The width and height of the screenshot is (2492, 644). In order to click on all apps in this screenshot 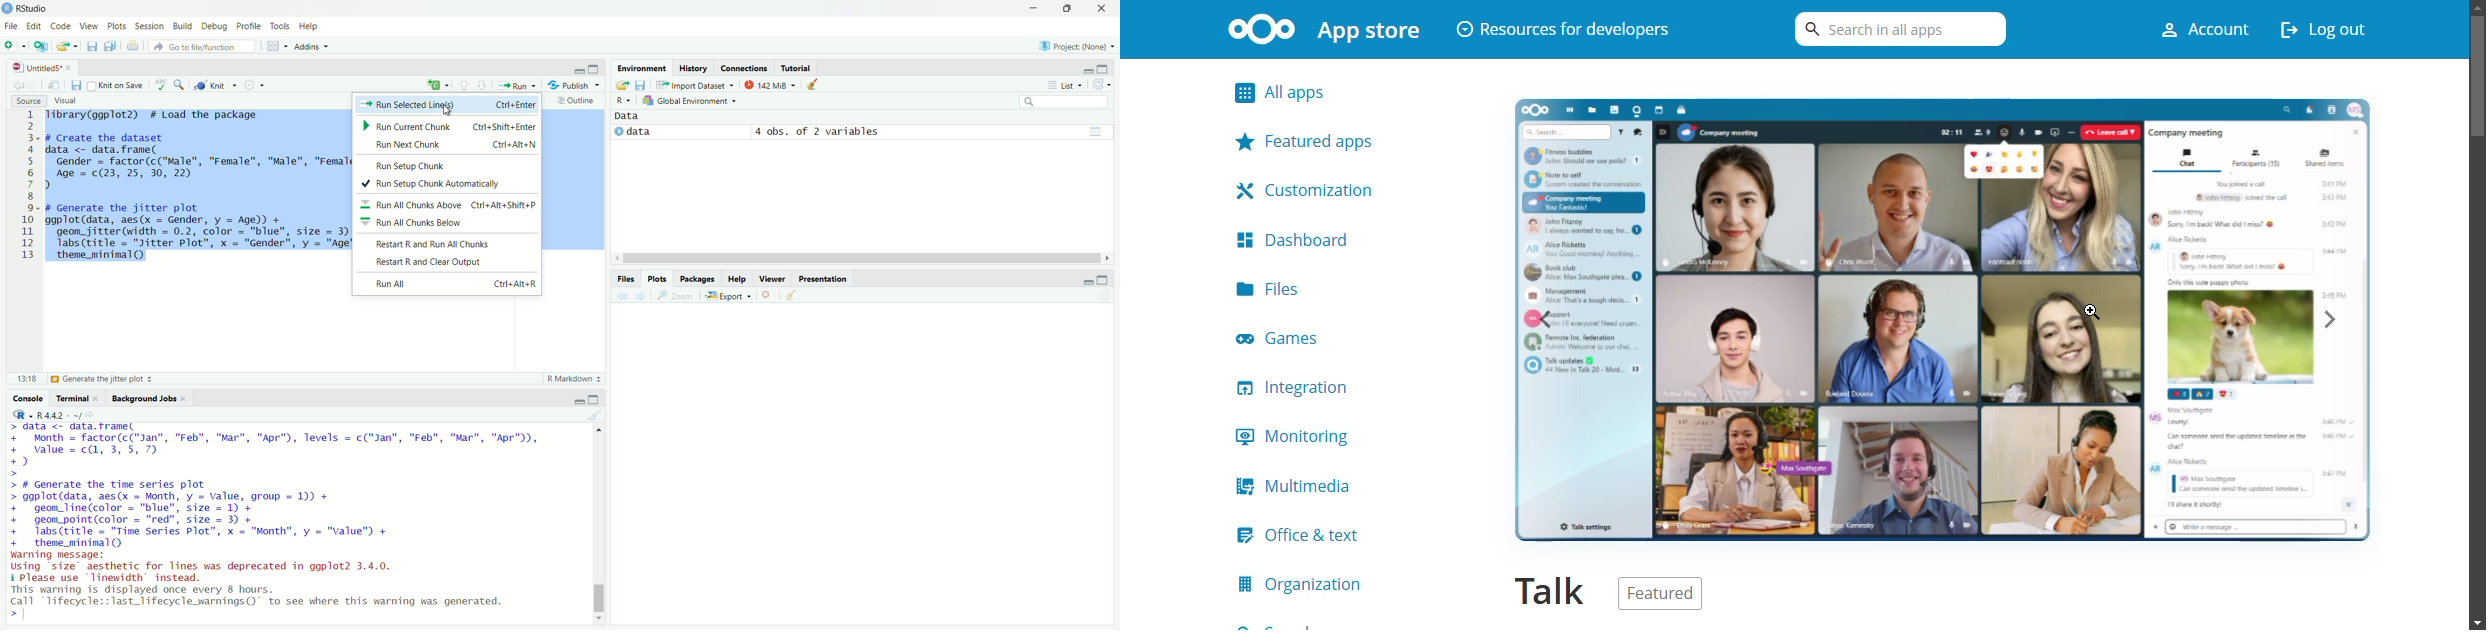, I will do `click(1323, 93)`.